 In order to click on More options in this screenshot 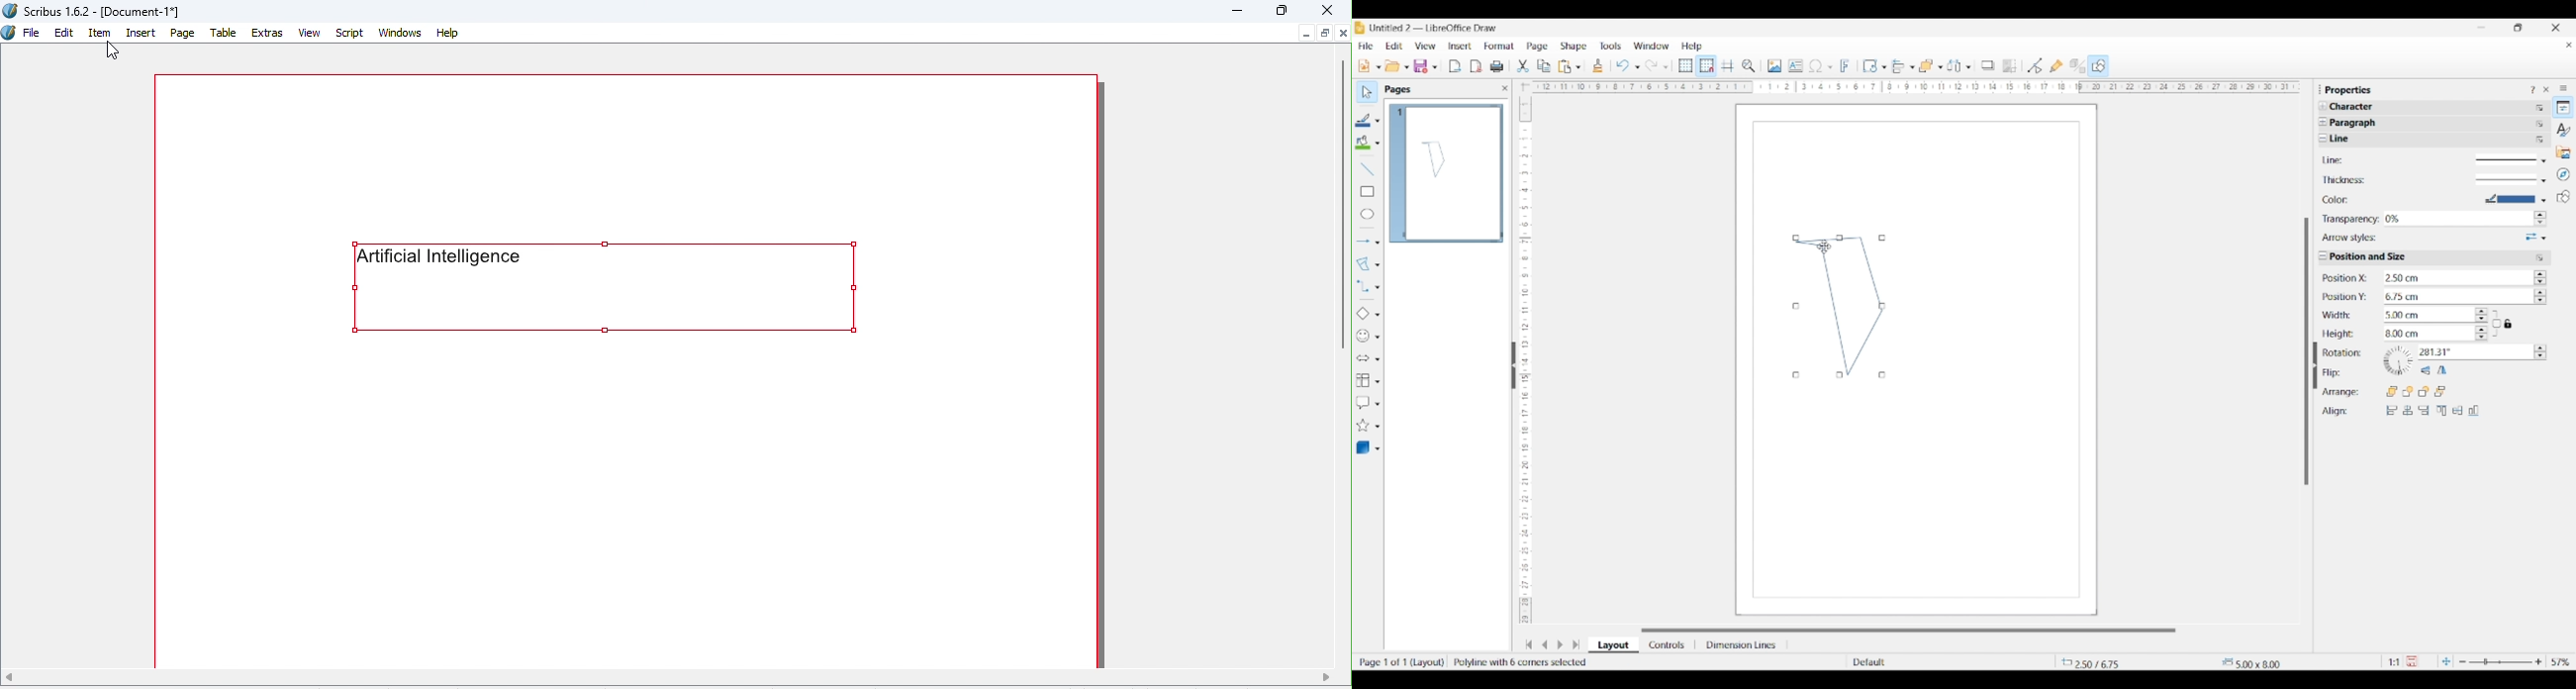, I will do `click(2540, 124)`.